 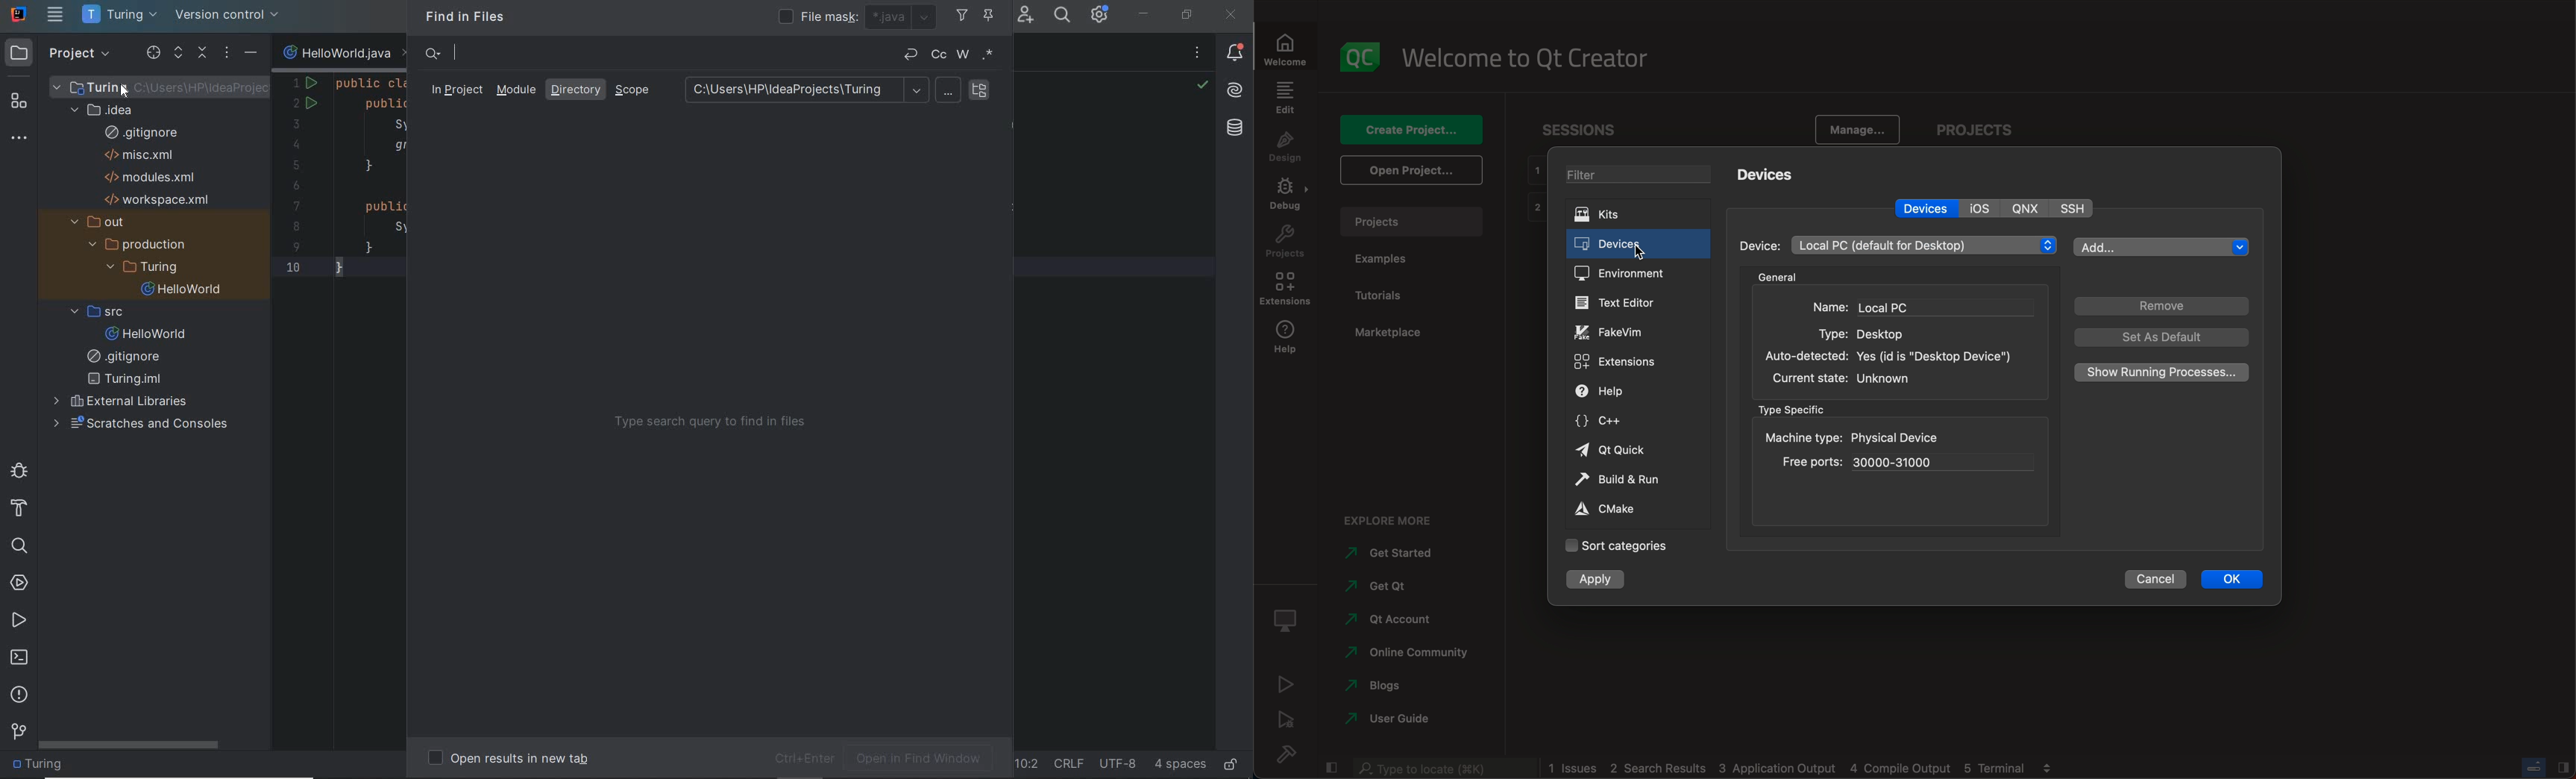 I want to click on General, so click(x=1779, y=276).